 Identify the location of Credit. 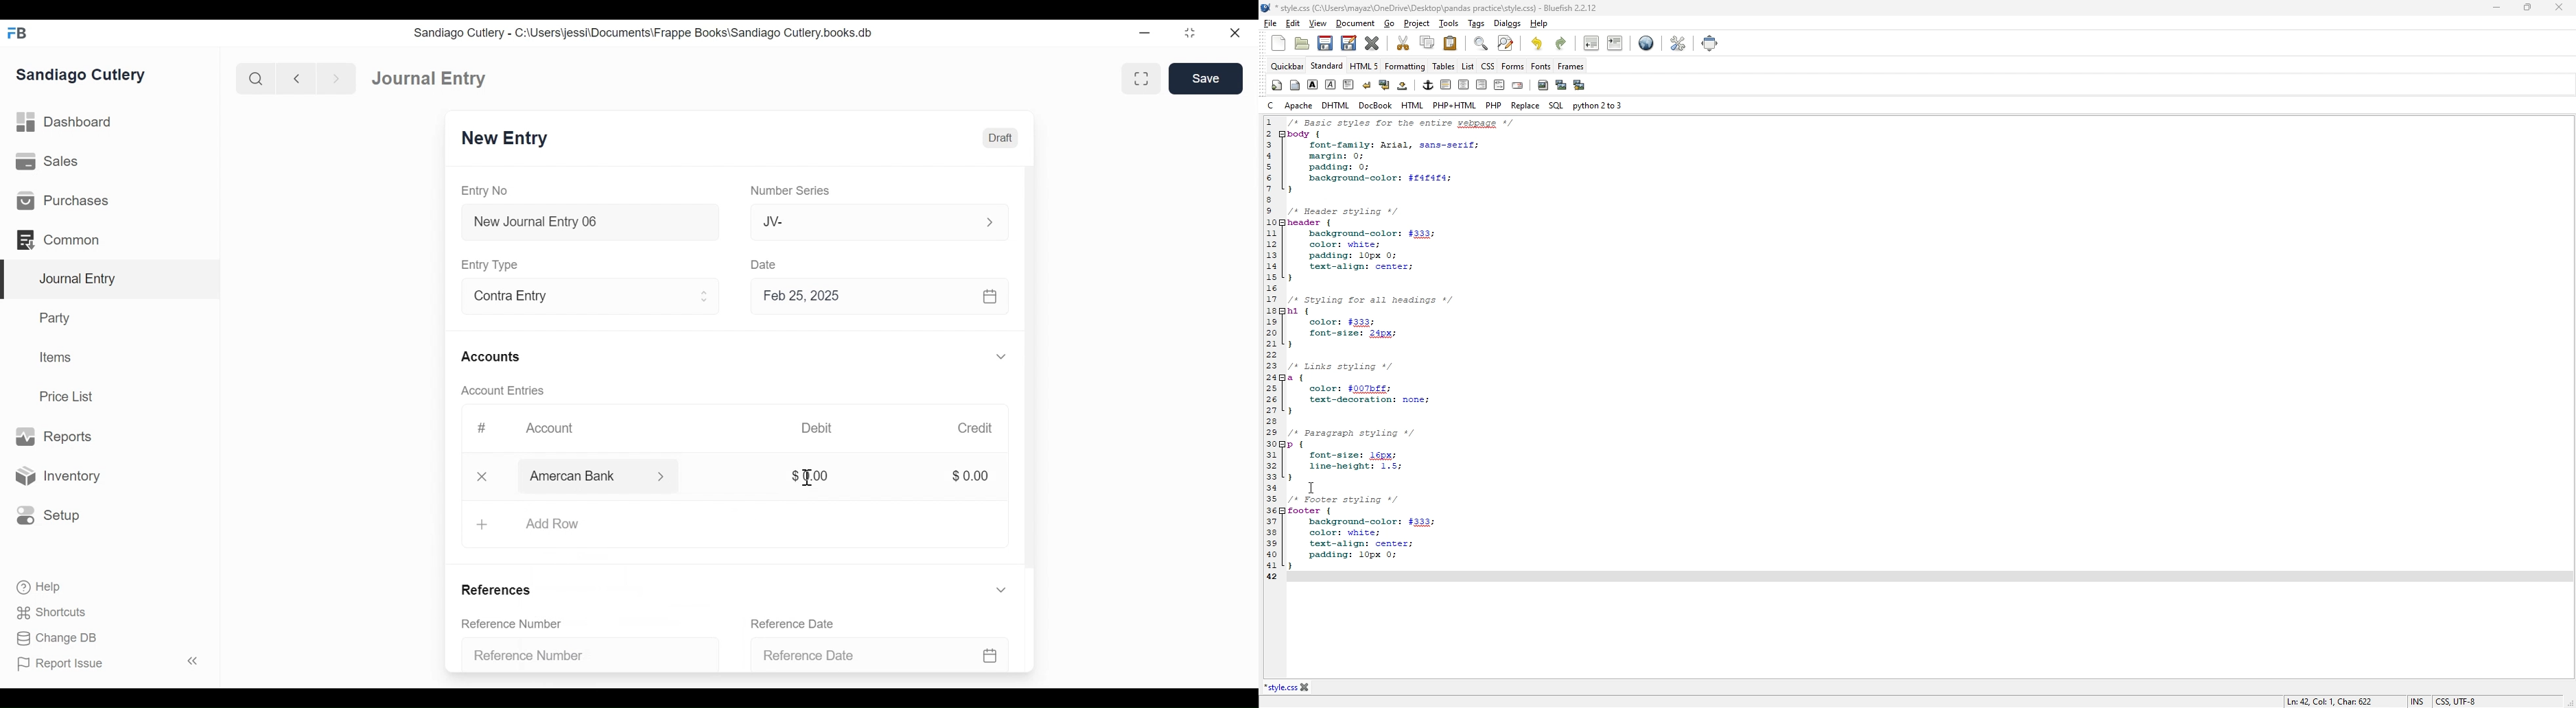
(974, 428).